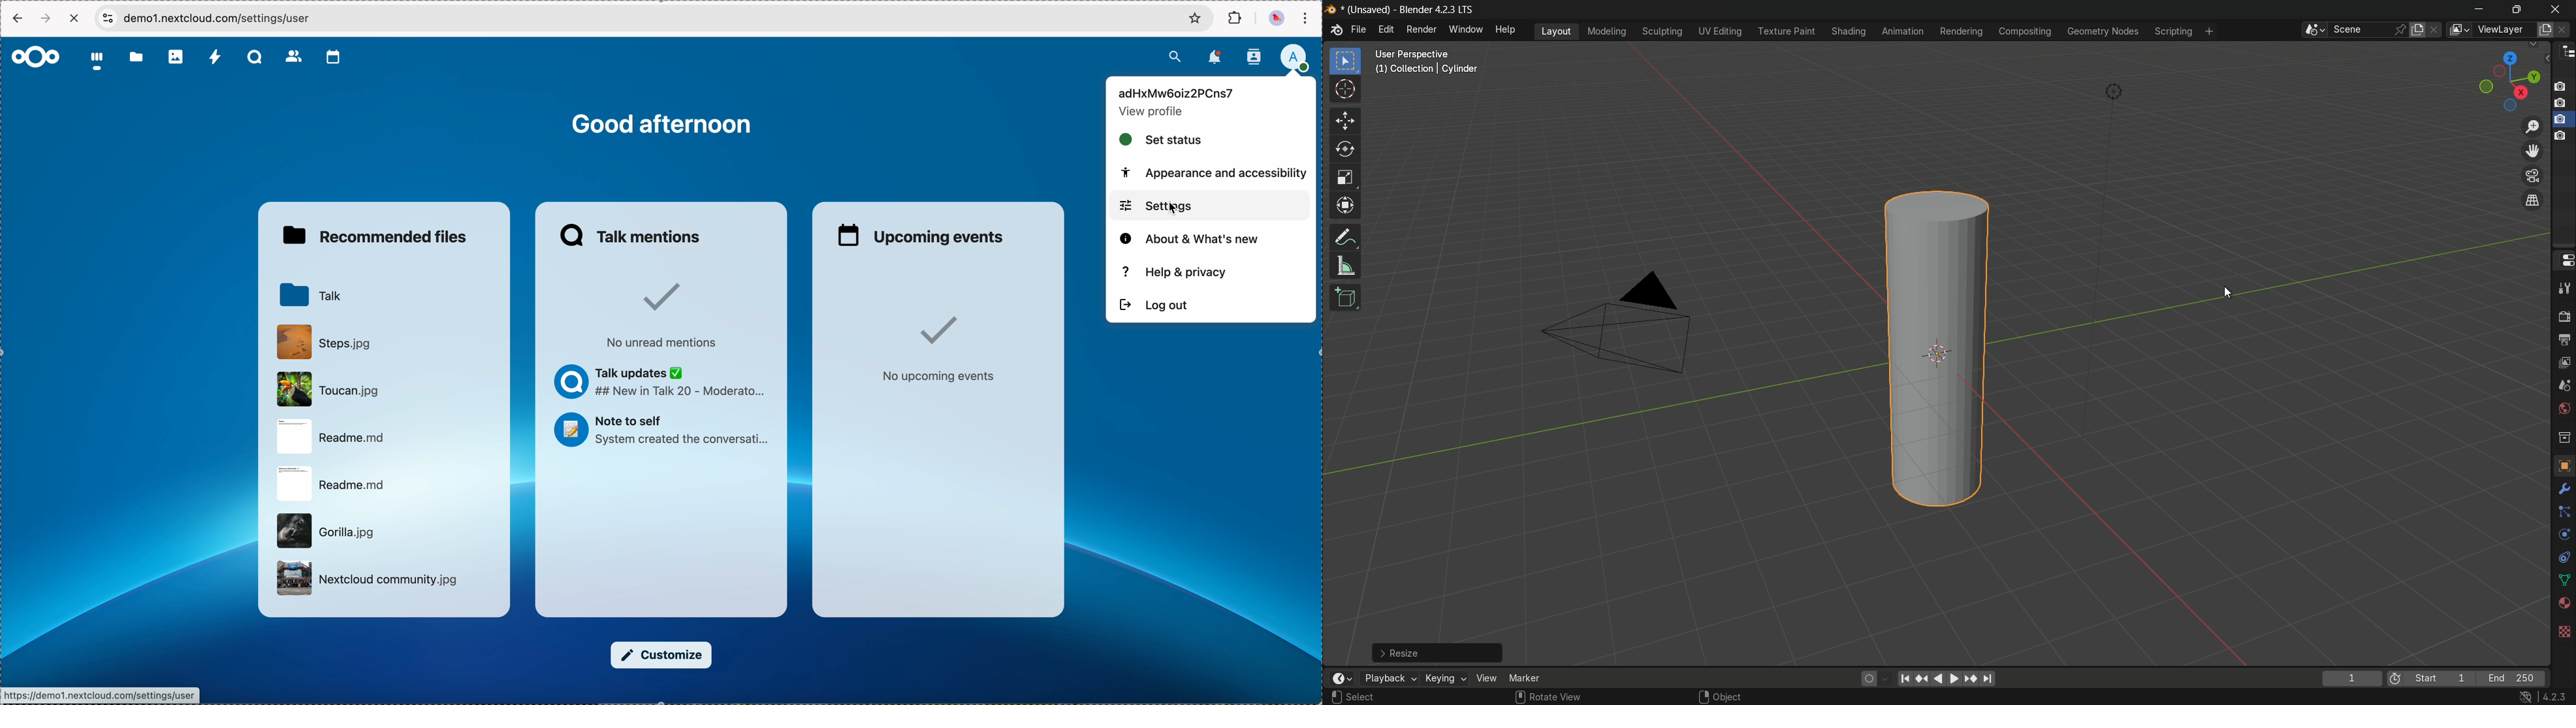 Image resolution: width=2576 pixels, height=728 pixels. I want to click on maximize or restore, so click(2519, 8).